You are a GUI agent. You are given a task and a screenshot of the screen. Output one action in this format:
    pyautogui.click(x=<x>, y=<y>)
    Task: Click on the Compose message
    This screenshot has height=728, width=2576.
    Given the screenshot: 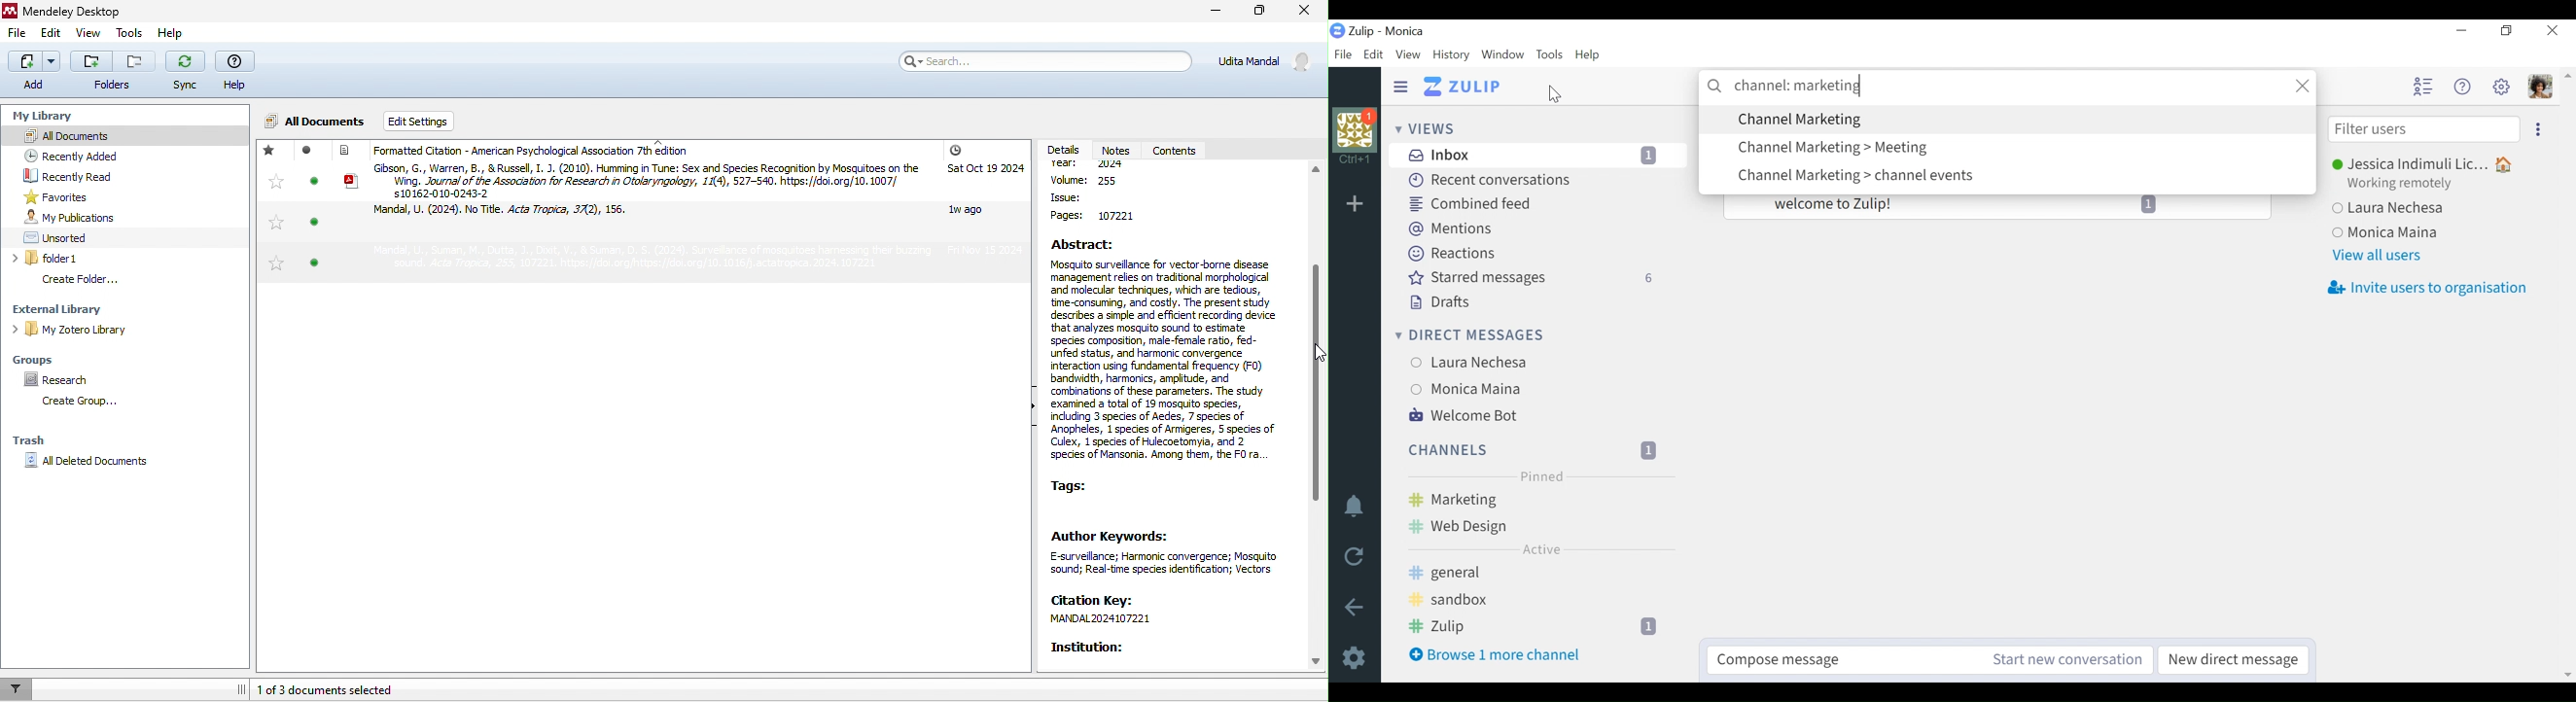 What is the action you would take?
    pyautogui.click(x=1835, y=659)
    